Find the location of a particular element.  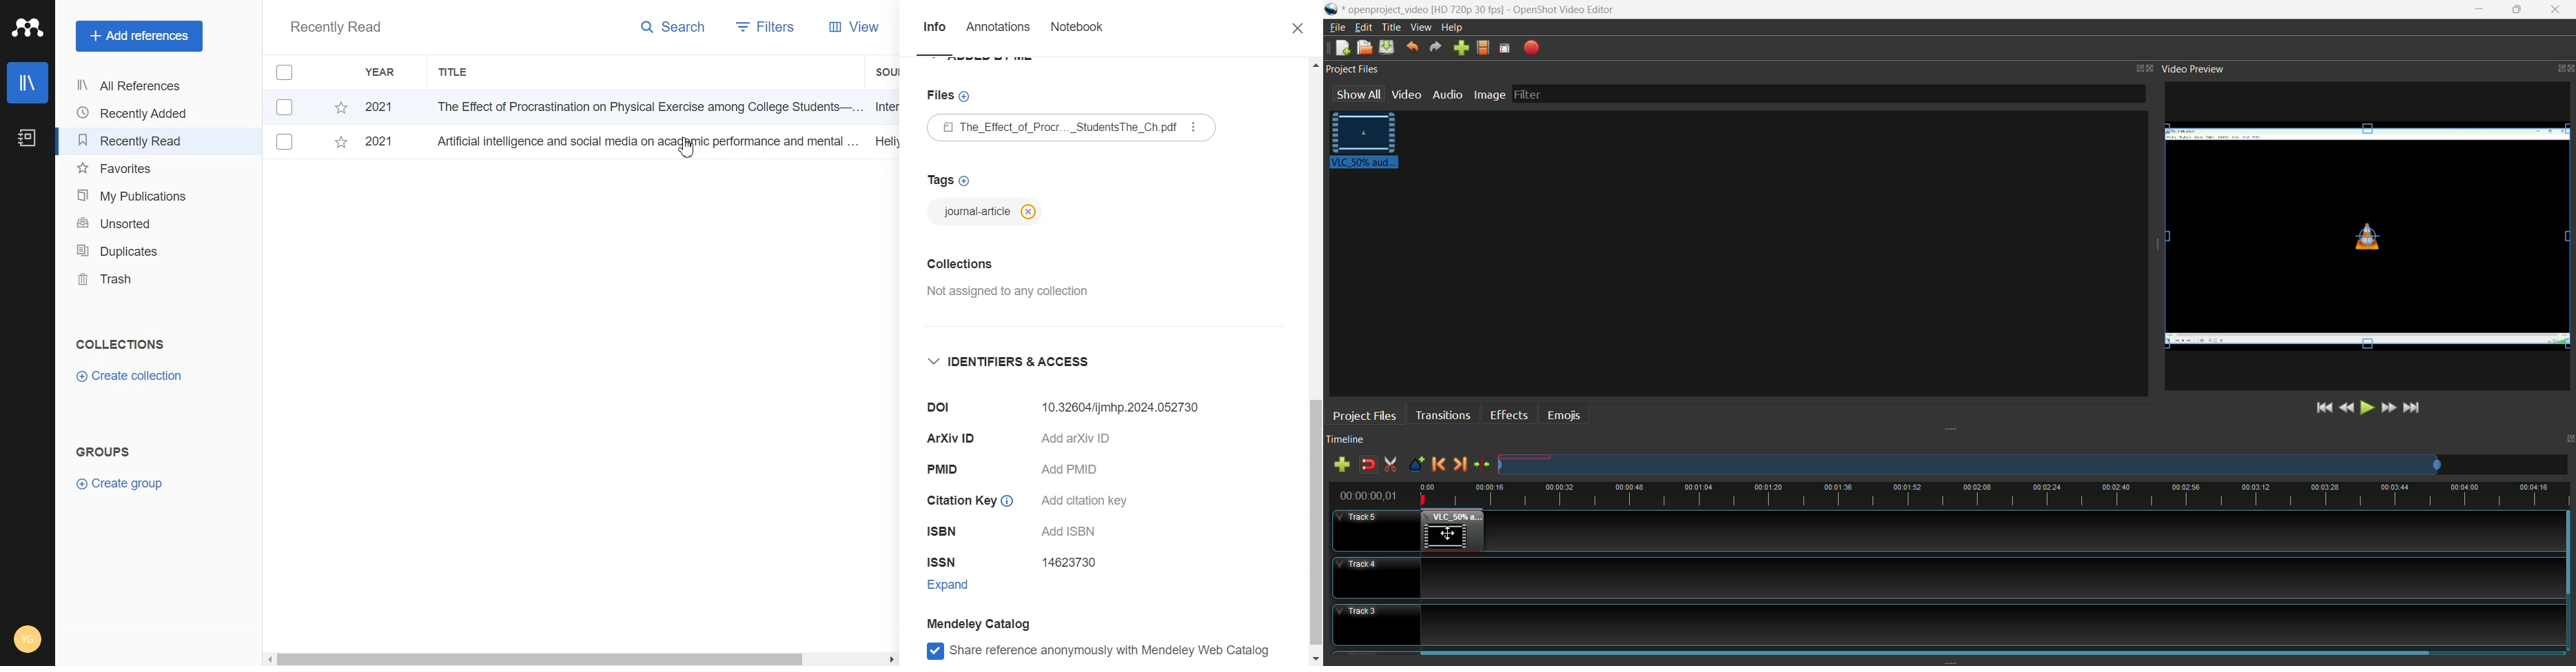

Recently Added is located at coordinates (134, 113).